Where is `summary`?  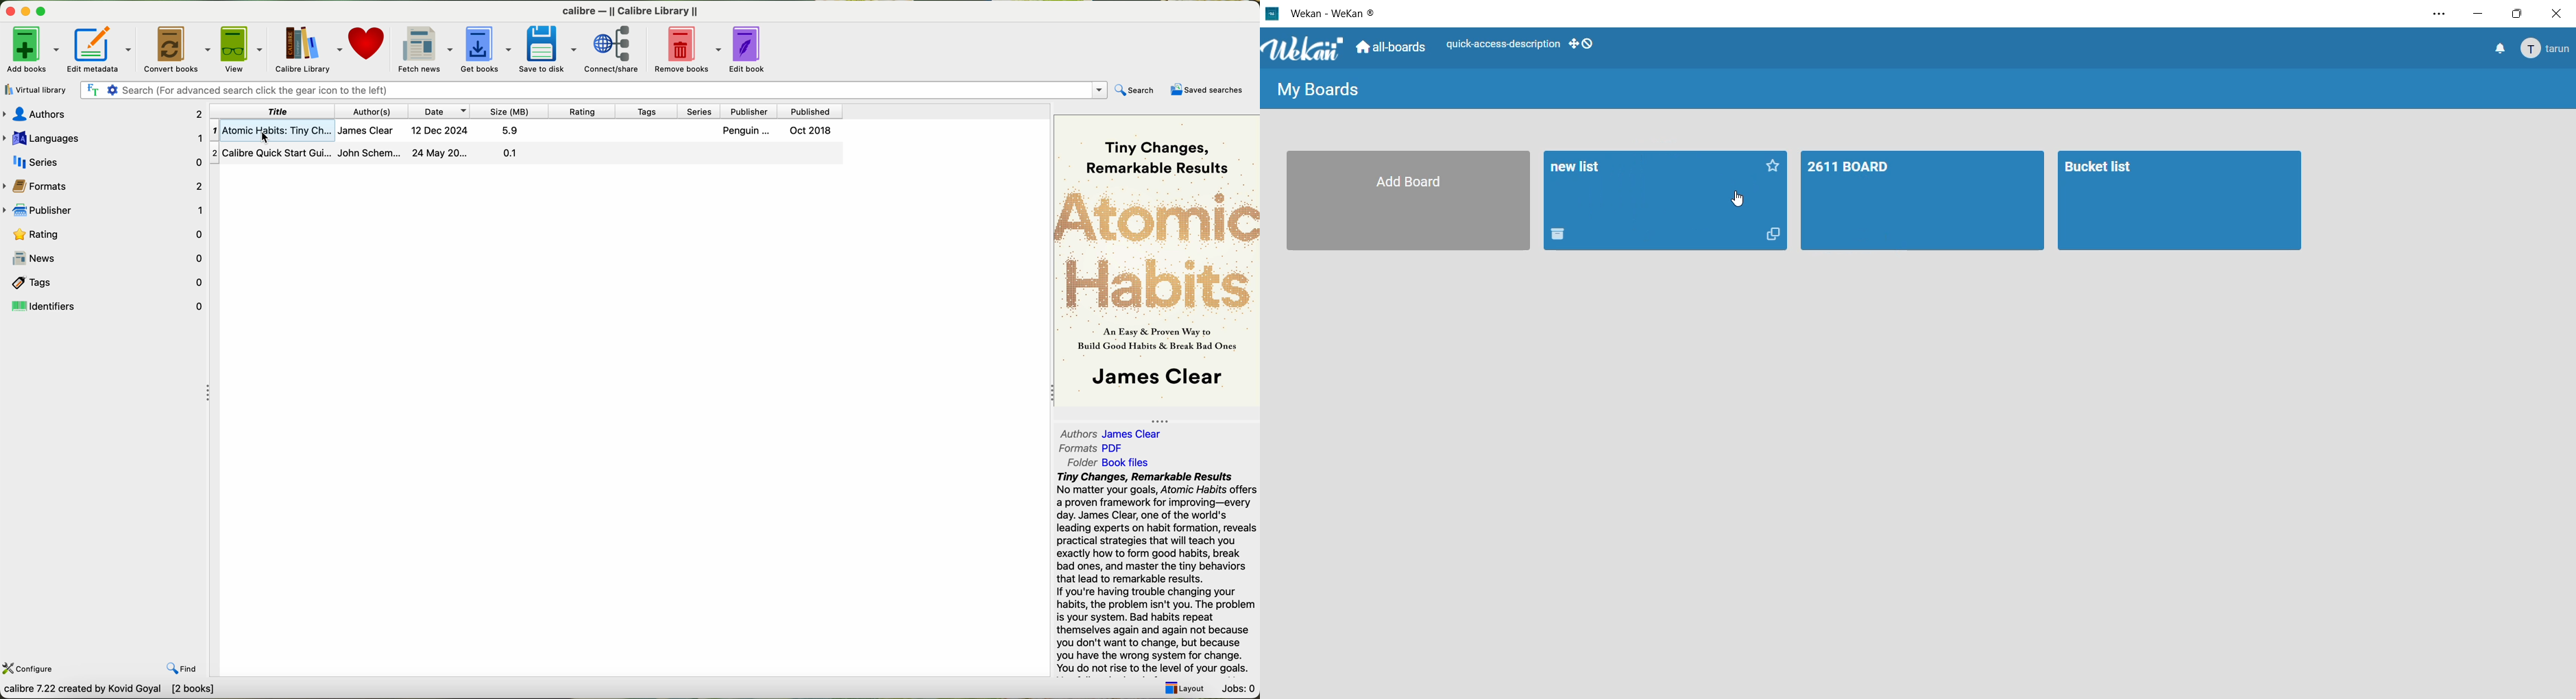 summary is located at coordinates (1158, 574).